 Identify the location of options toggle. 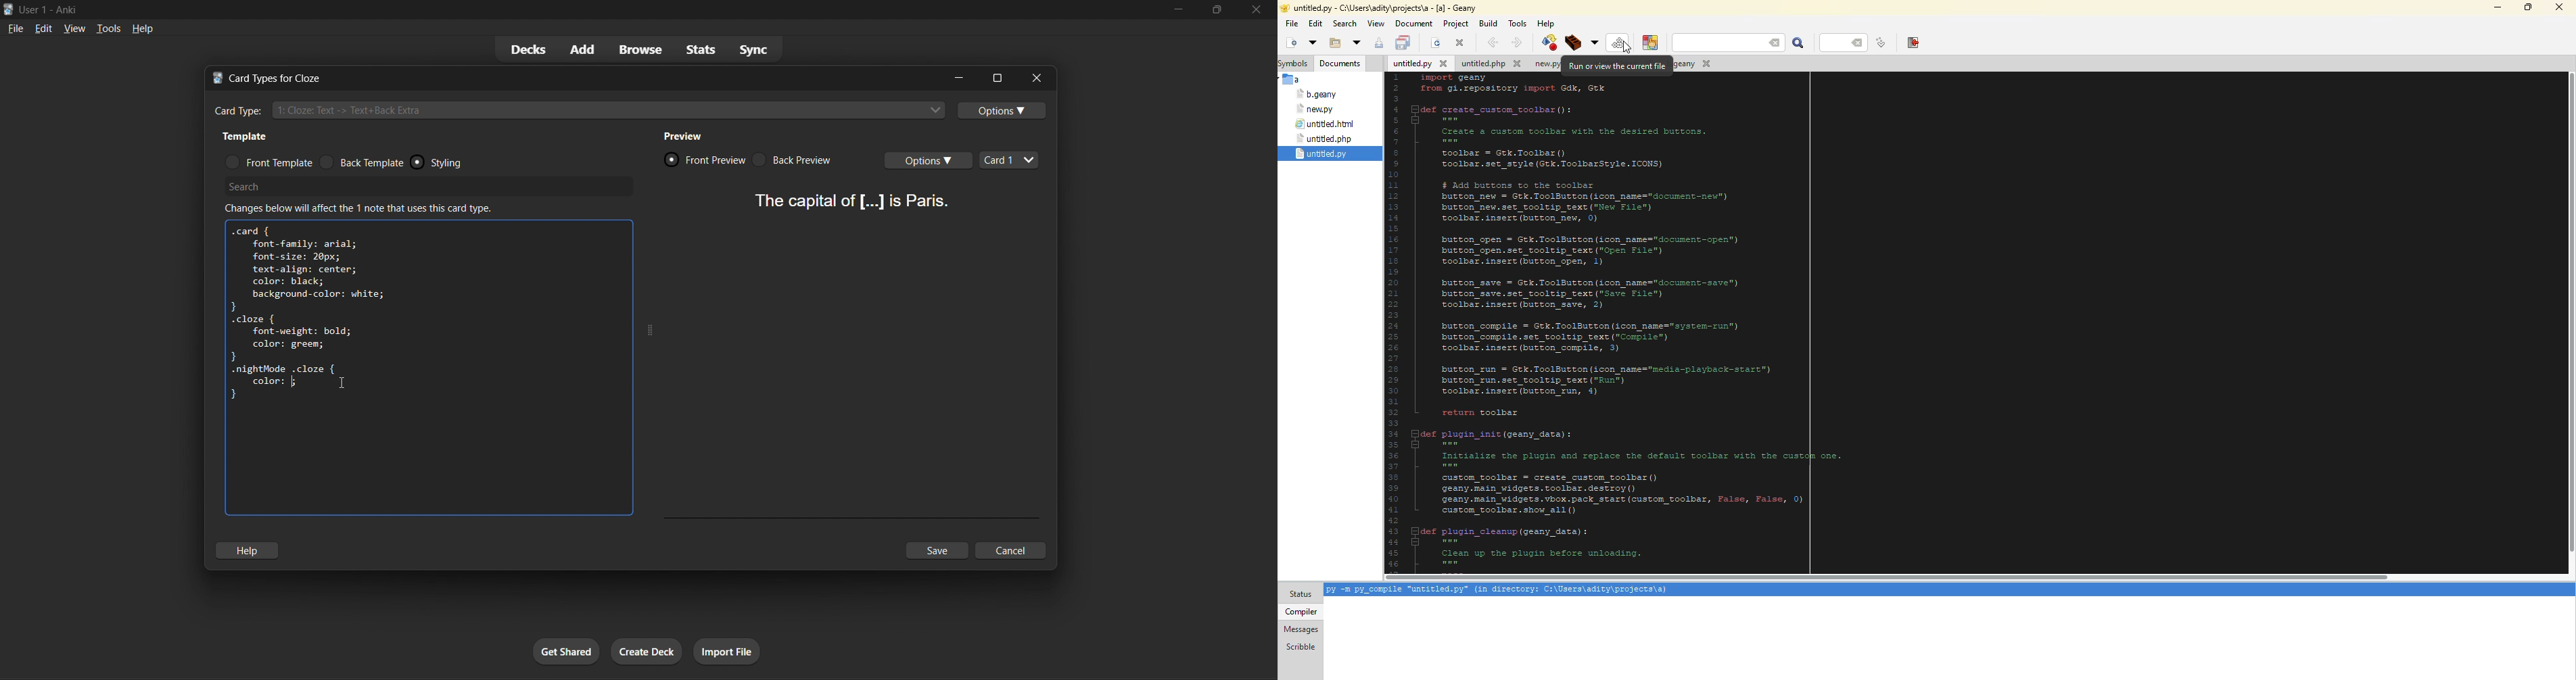
(1003, 112).